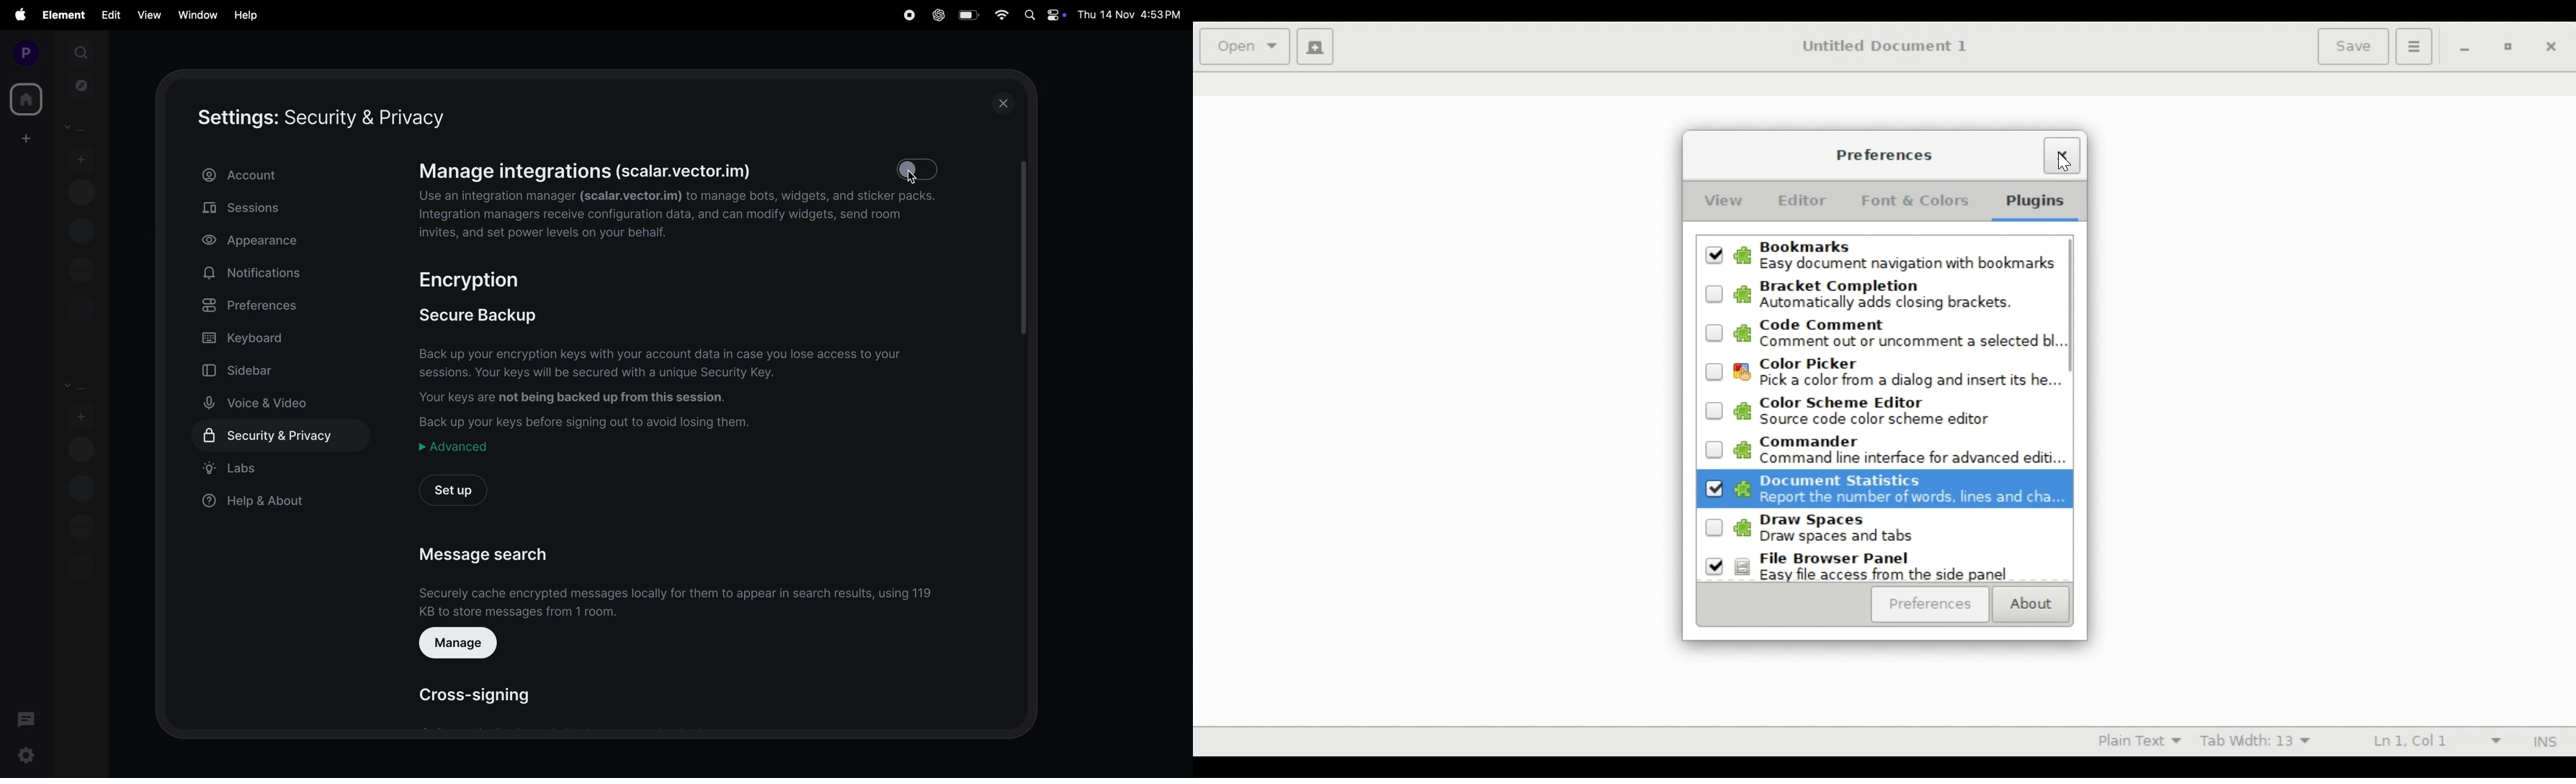 This screenshot has height=784, width=2576. What do you see at coordinates (26, 719) in the screenshot?
I see `threads` at bounding box center [26, 719].